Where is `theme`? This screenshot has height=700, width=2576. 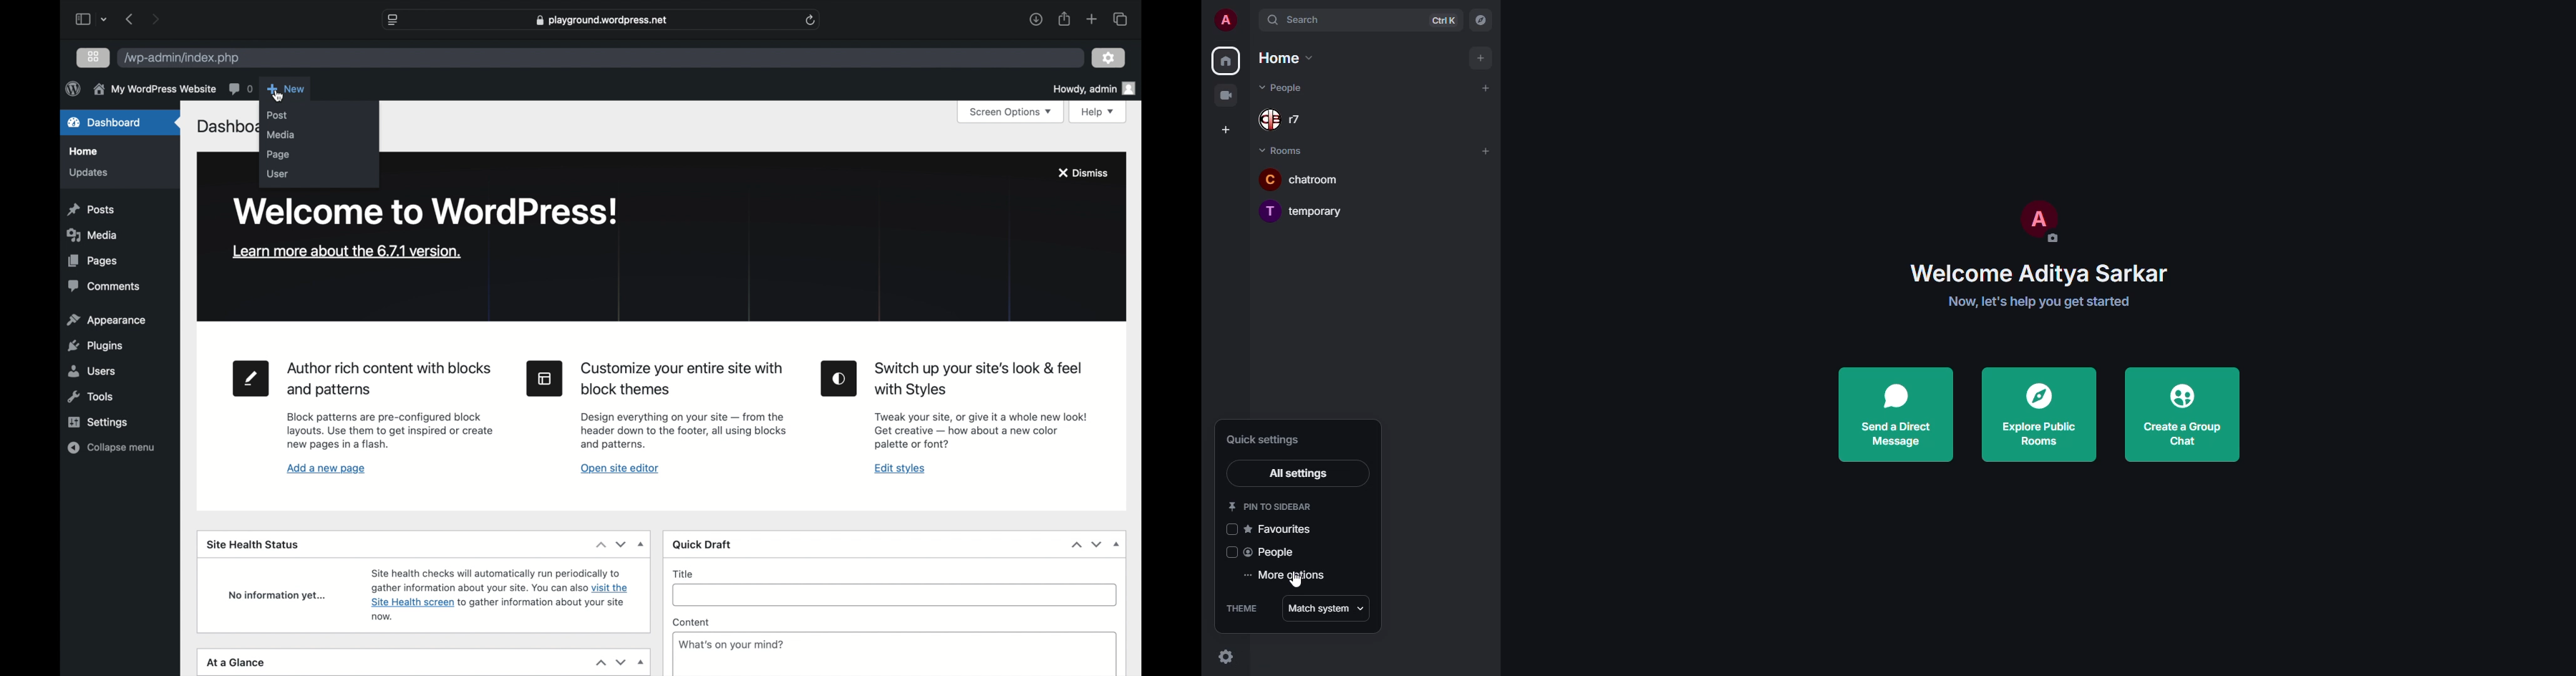 theme is located at coordinates (1242, 607).